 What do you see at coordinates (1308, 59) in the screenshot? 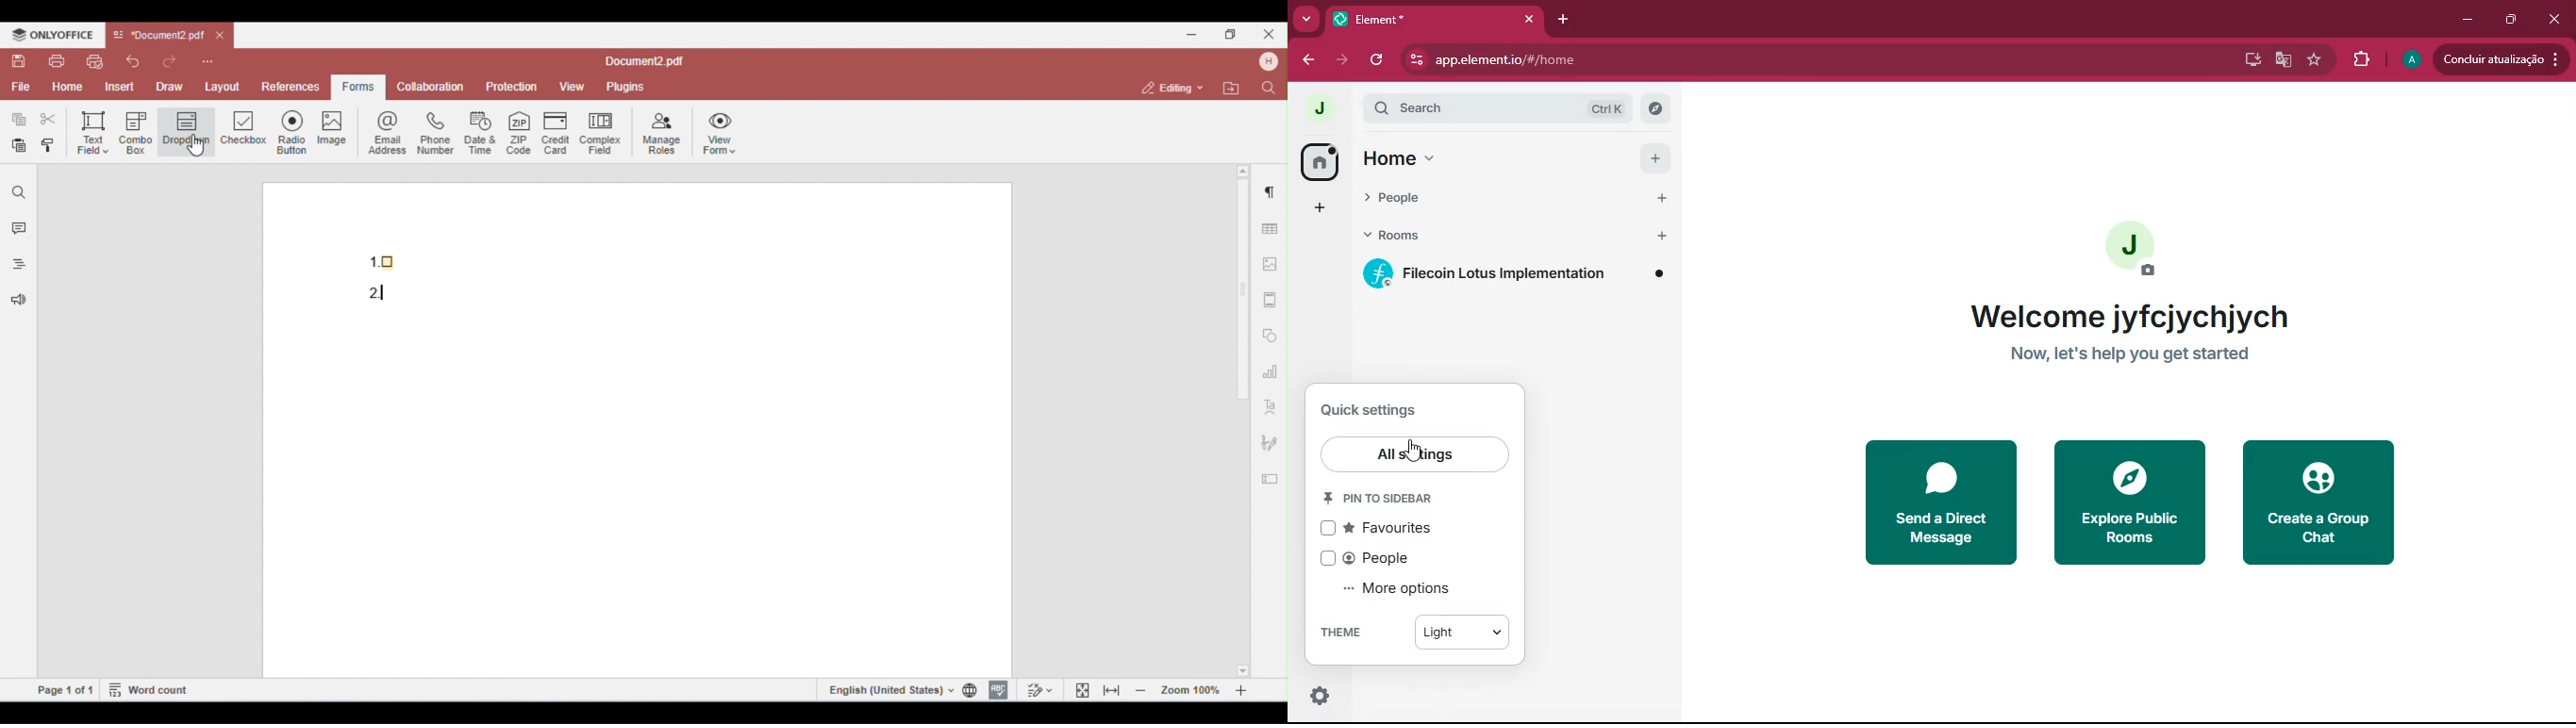
I see `back` at bounding box center [1308, 59].